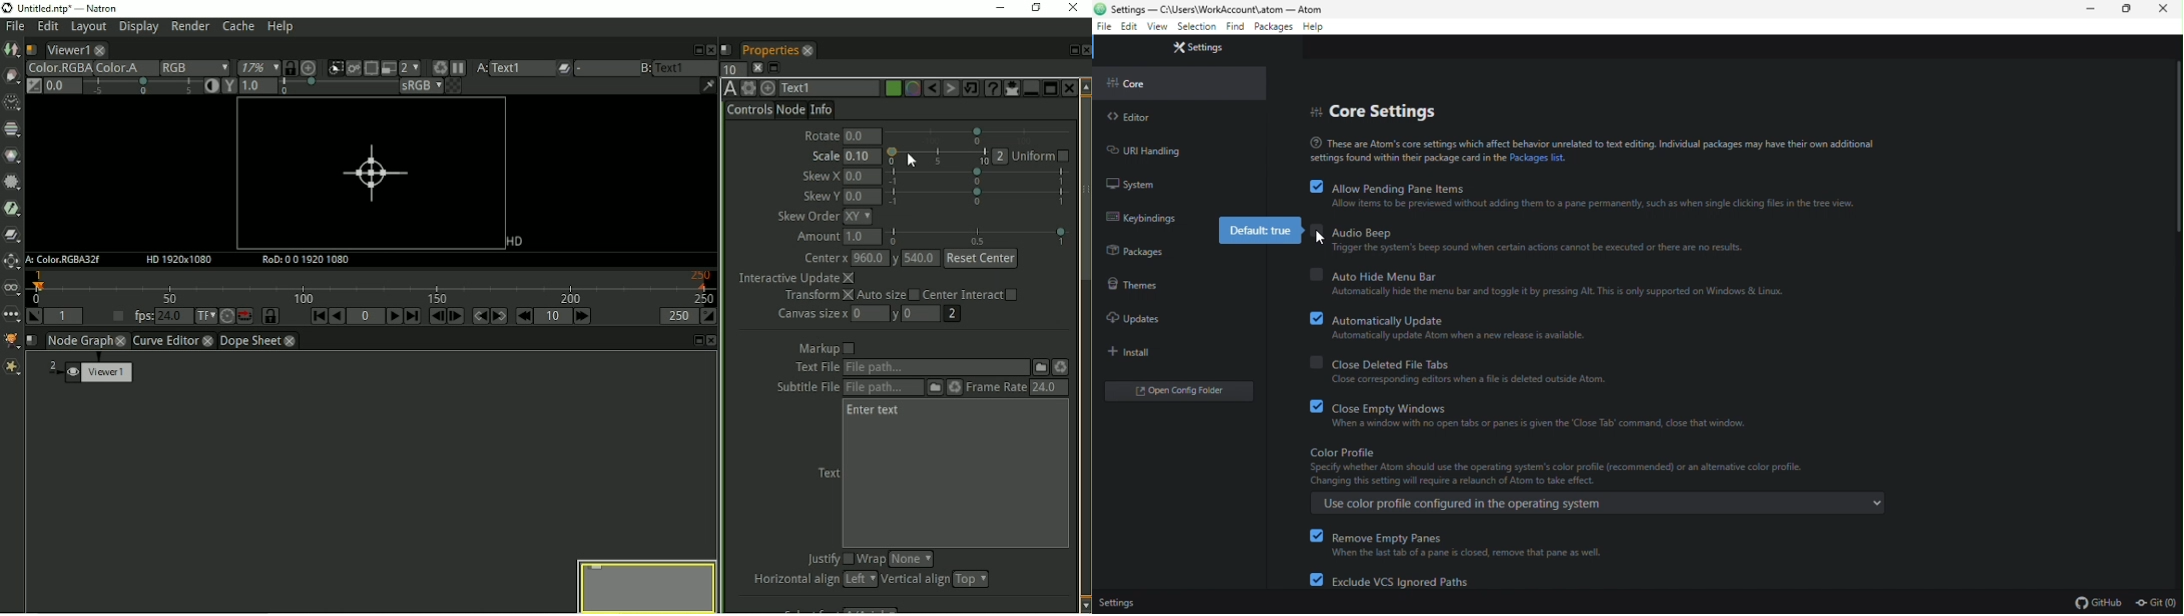  What do you see at coordinates (950, 89) in the screenshot?
I see `Redo` at bounding box center [950, 89].